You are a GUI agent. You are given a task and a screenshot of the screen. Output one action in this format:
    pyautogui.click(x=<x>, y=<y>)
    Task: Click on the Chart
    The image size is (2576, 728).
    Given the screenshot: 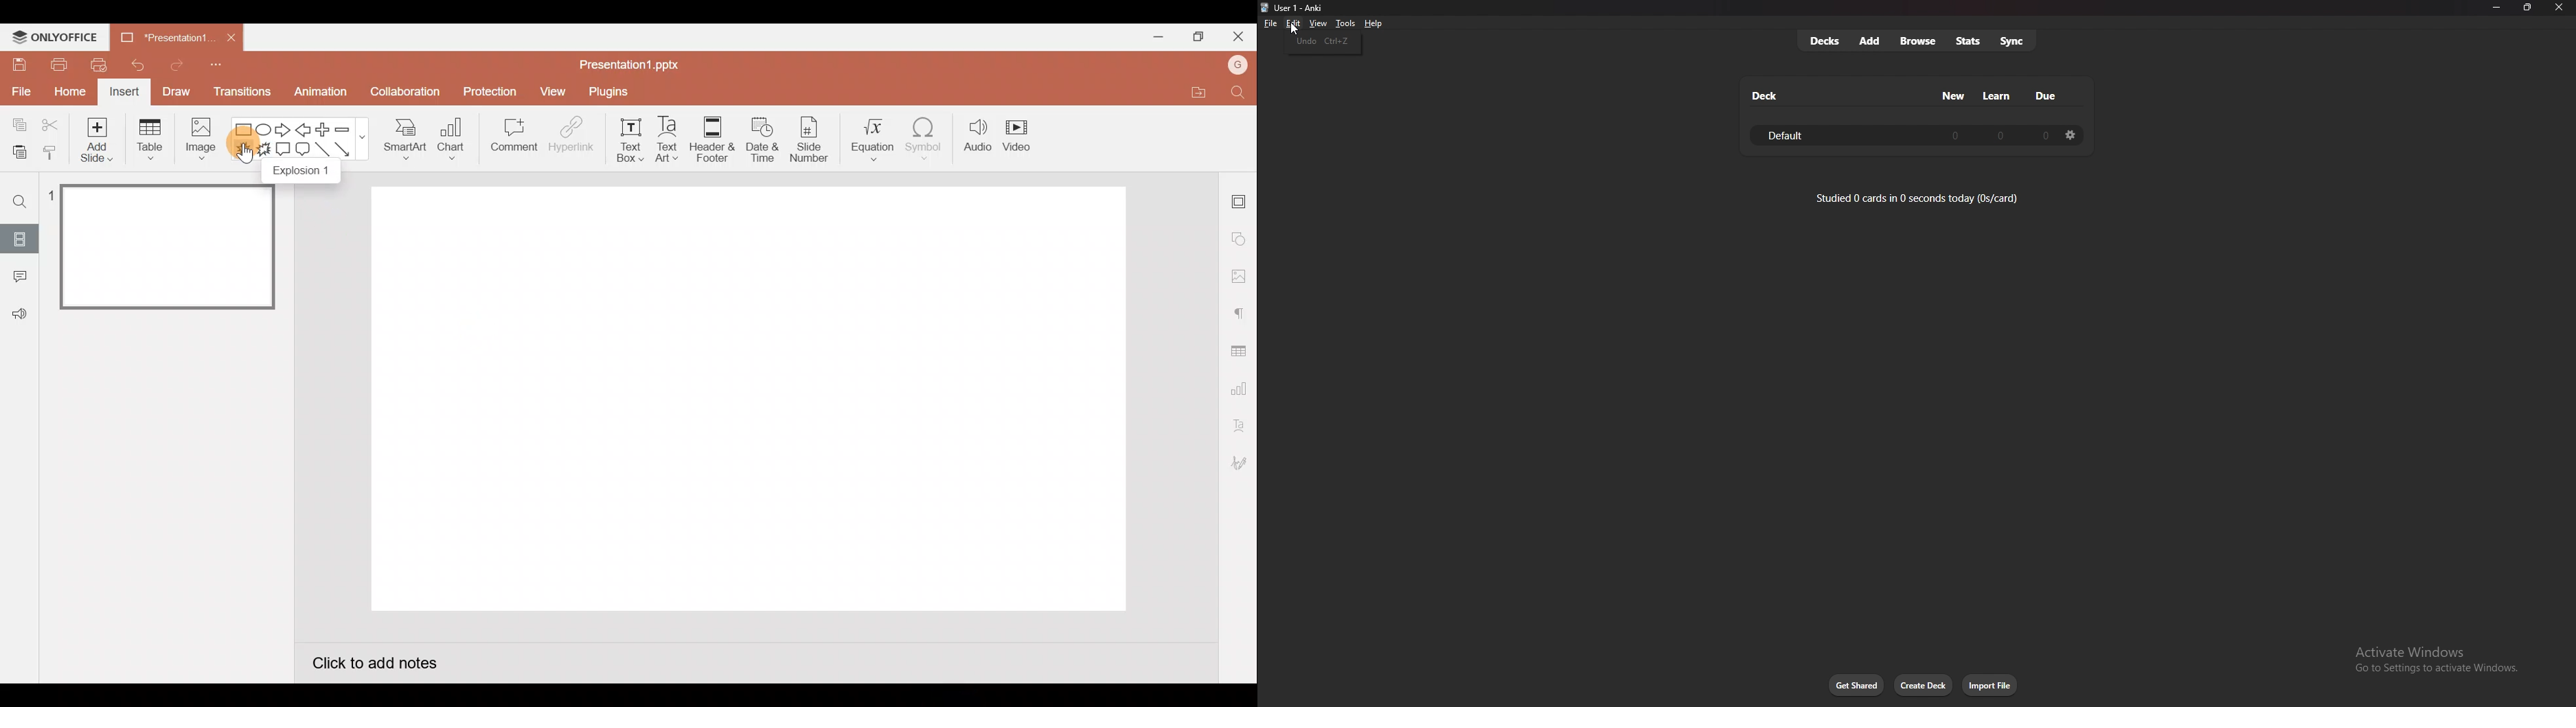 What is the action you would take?
    pyautogui.click(x=457, y=142)
    